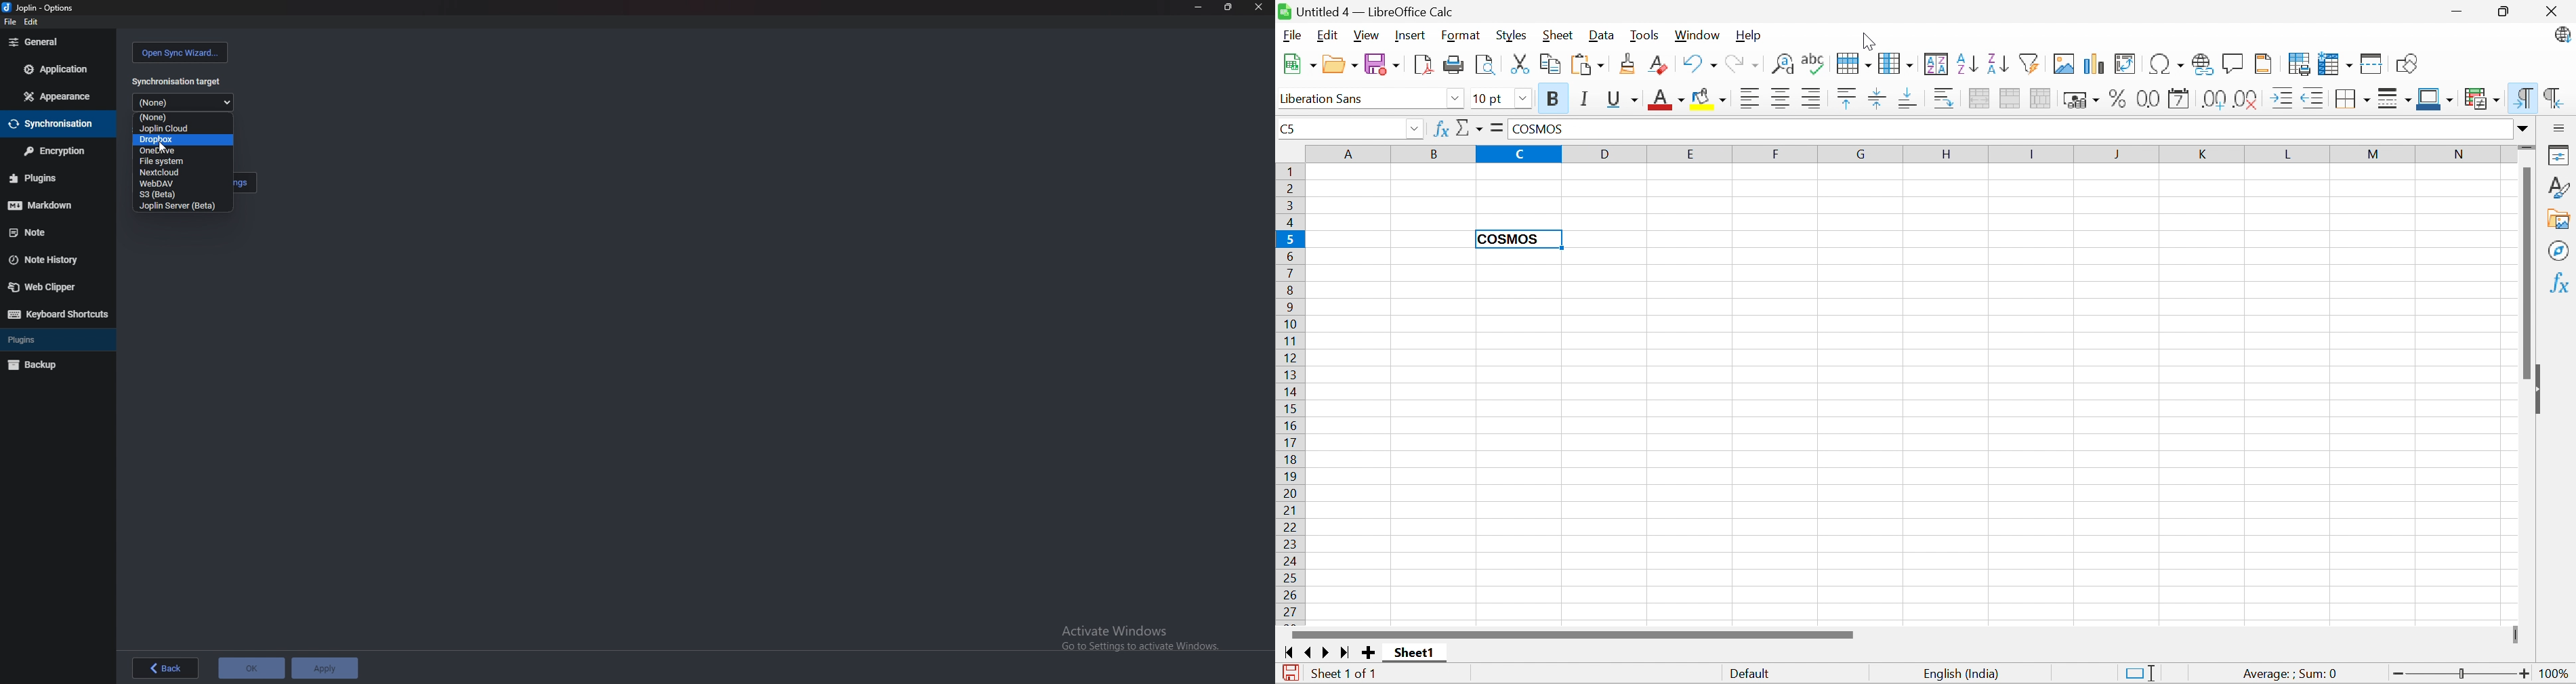 The width and height of the screenshot is (2576, 700). What do you see at coordinates (1749, 99) in the screenshot?
I see `Align Left` at bounding box center [1749, 99].